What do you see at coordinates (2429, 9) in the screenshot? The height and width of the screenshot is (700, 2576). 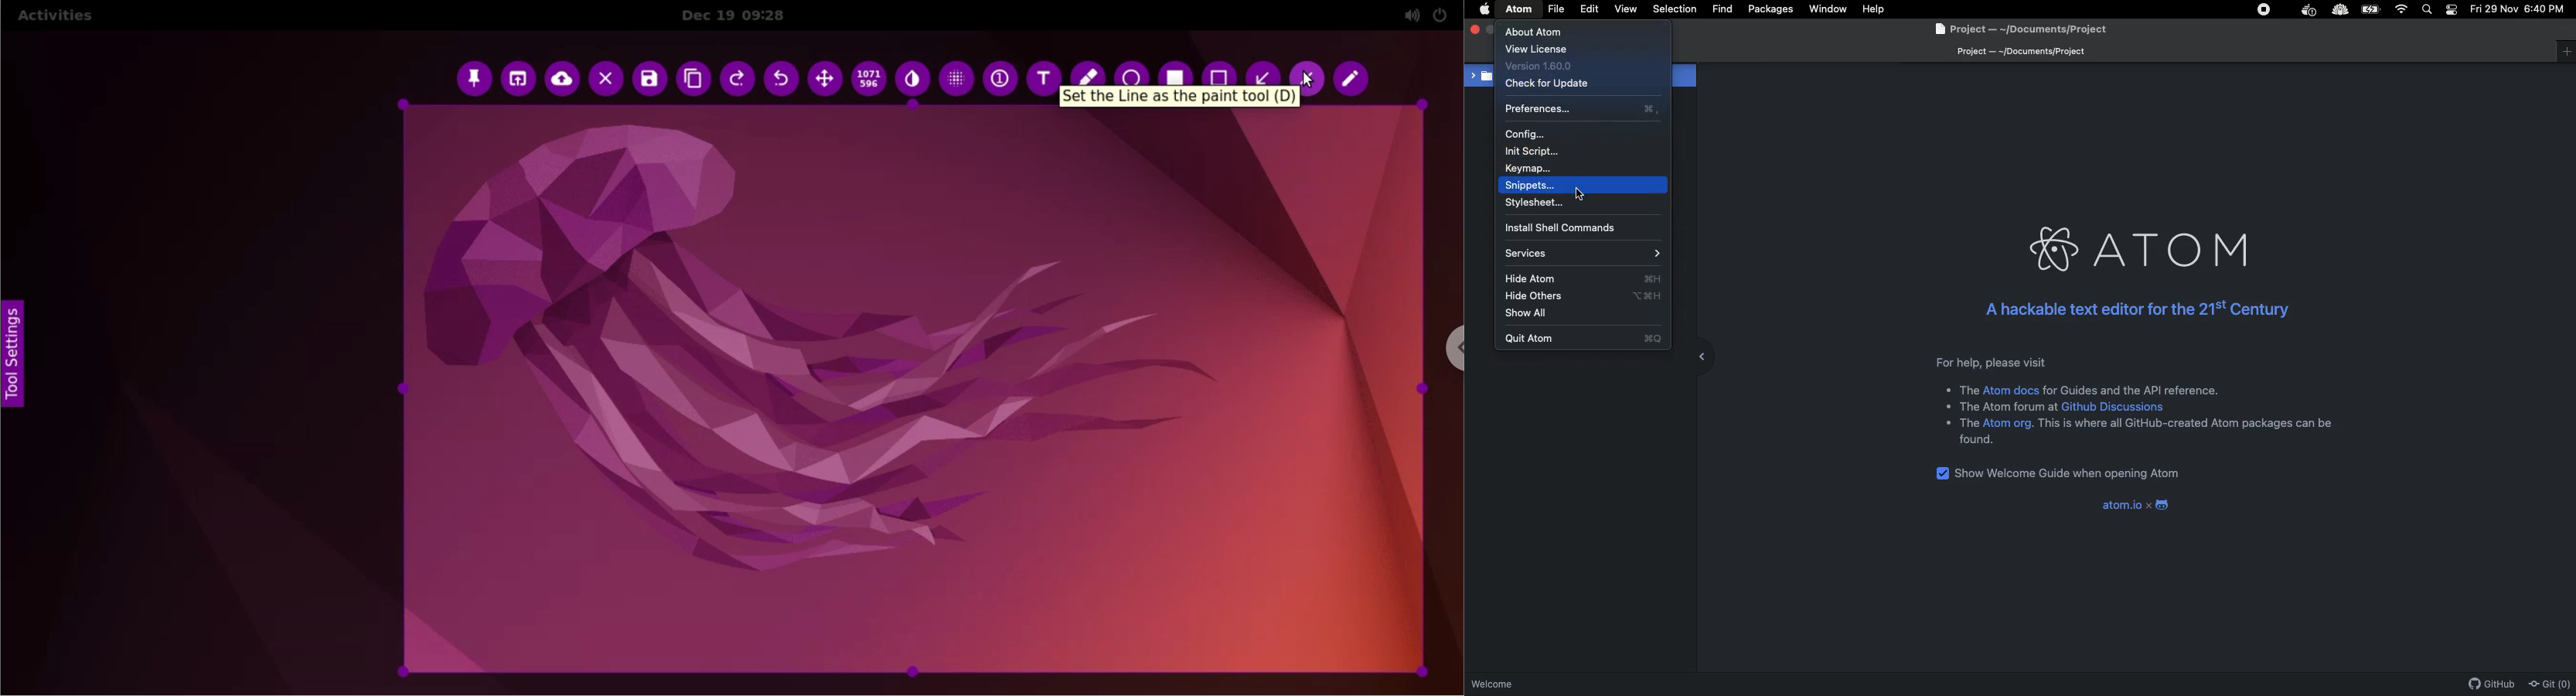 I see `Search` at bounding box center [2429, 9].